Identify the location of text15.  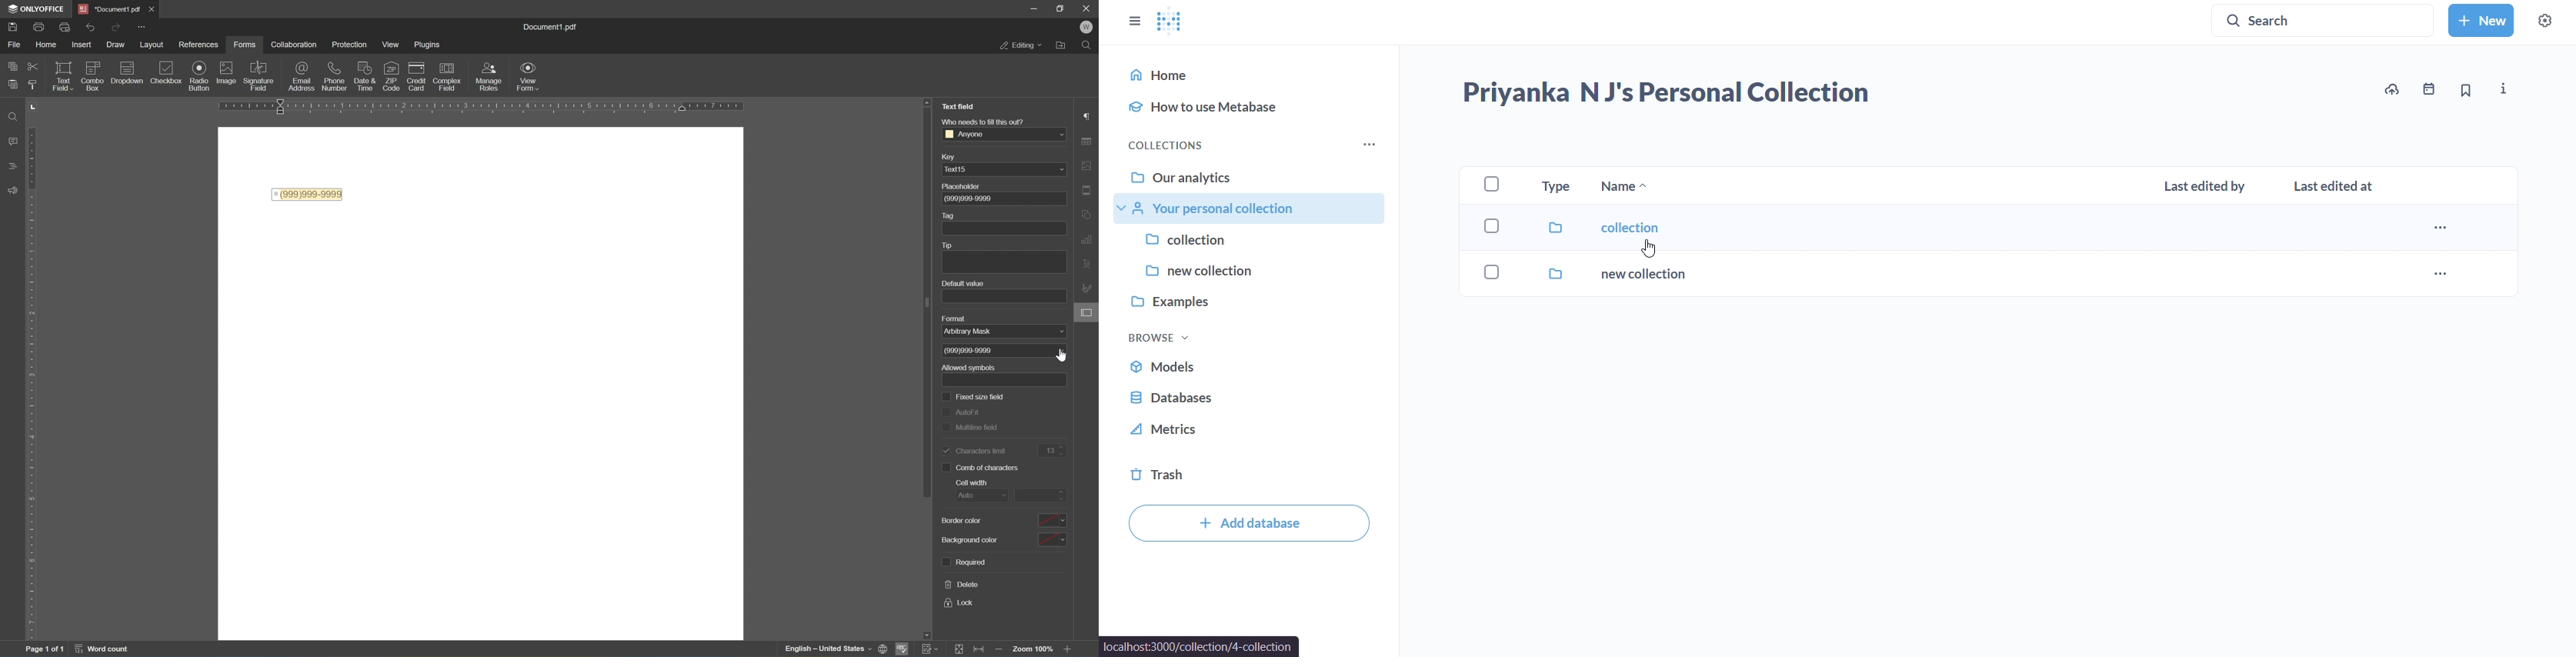
(958, 170).